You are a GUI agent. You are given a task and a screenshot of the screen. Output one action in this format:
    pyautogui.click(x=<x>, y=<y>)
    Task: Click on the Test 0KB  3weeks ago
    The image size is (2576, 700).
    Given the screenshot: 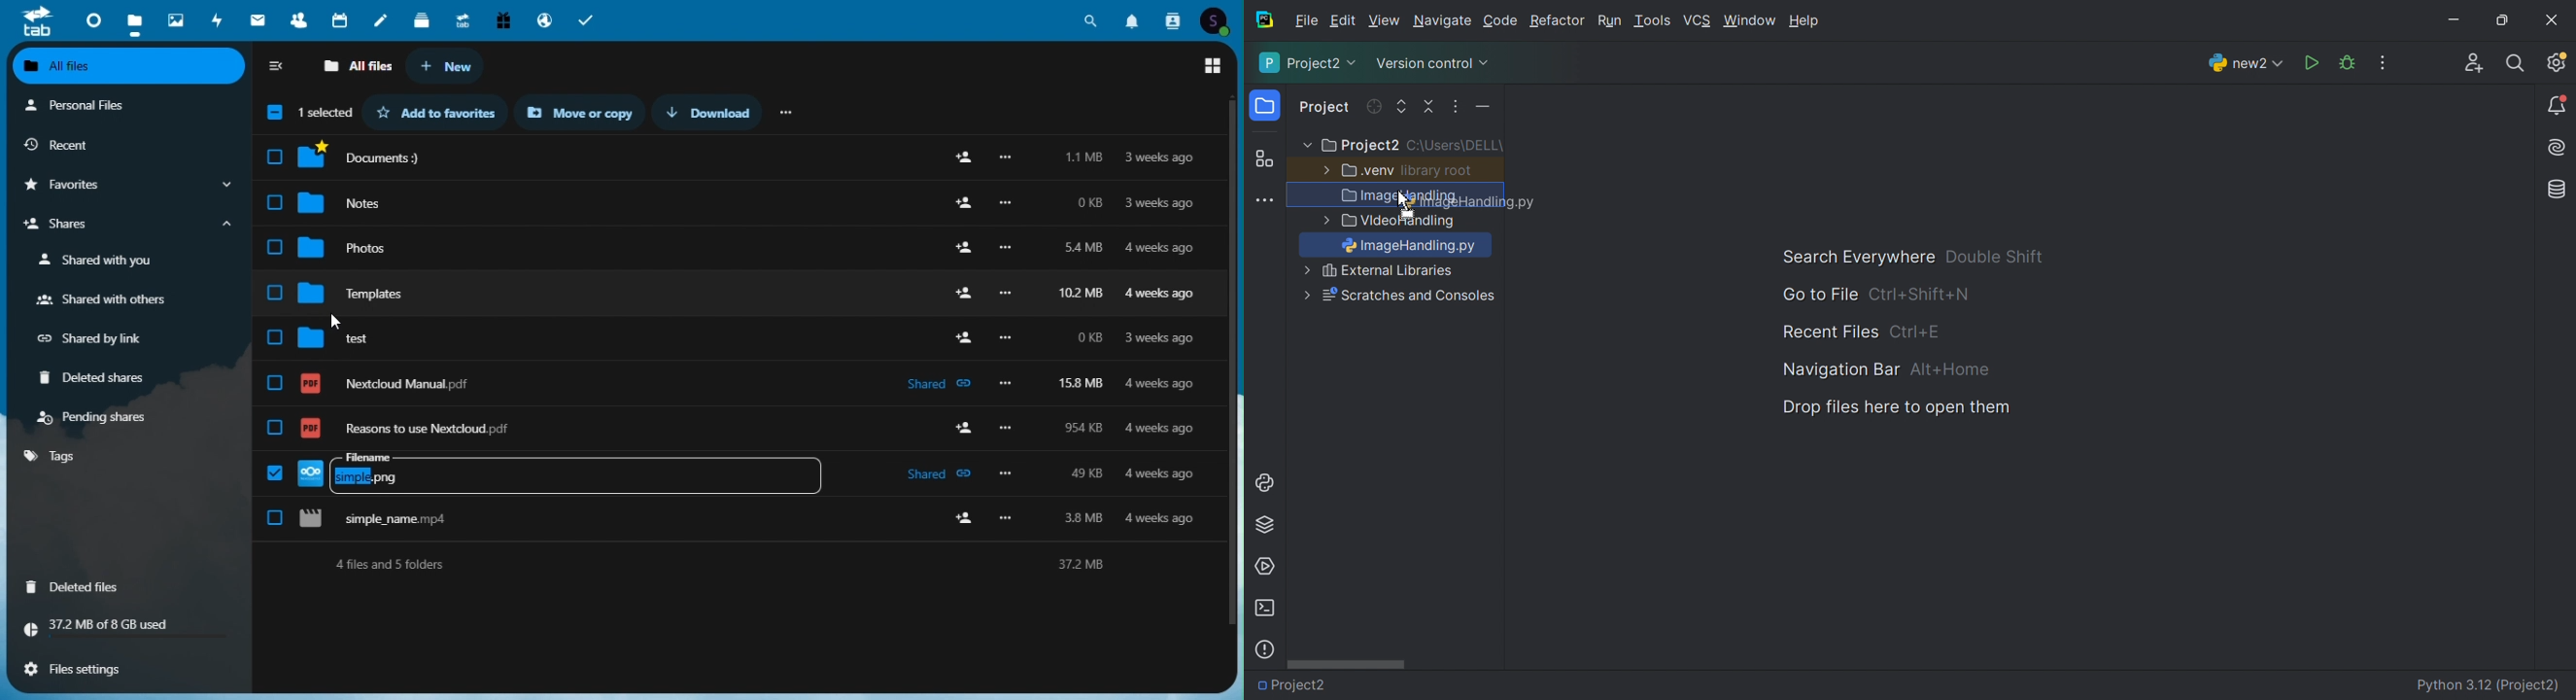 What is the action you would take?
    pyautogui.click(x=738, y=330)
    